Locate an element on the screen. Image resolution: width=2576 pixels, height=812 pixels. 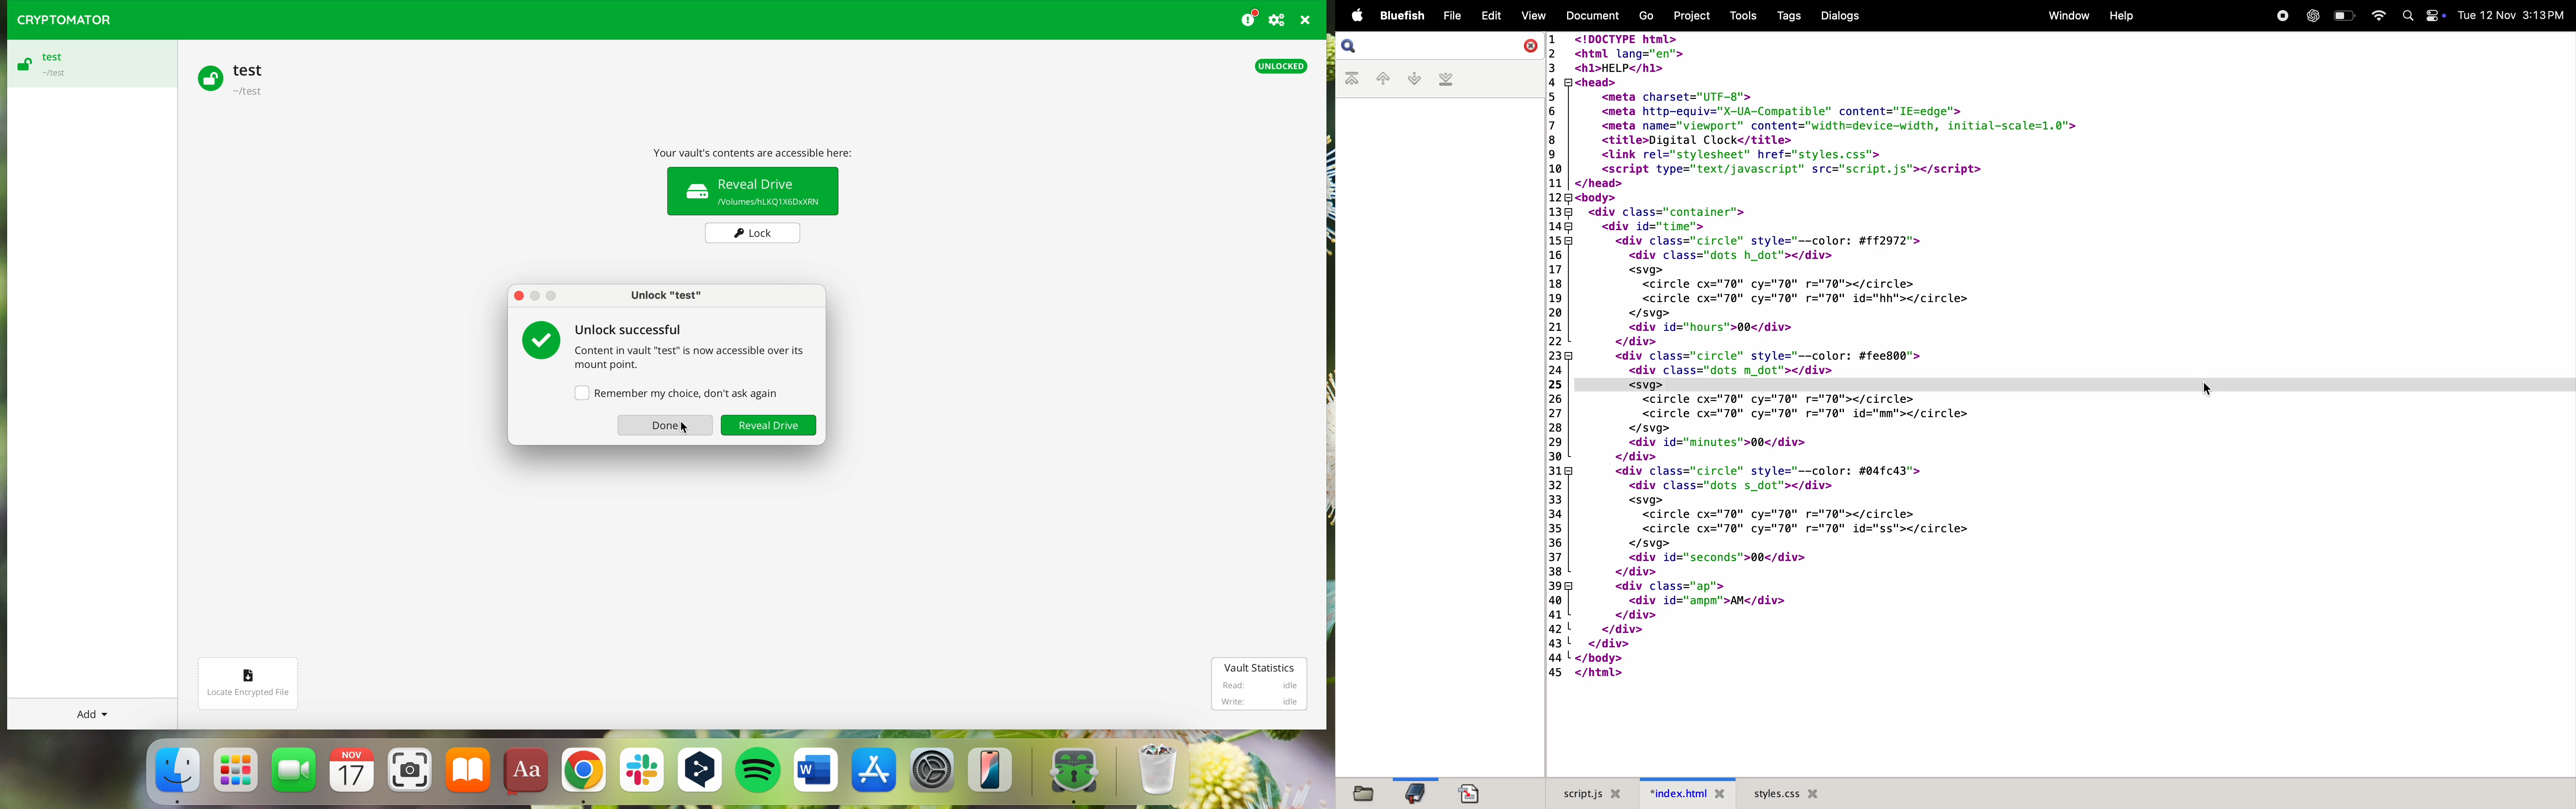
first book mark is located at coordinates (1354, 79).